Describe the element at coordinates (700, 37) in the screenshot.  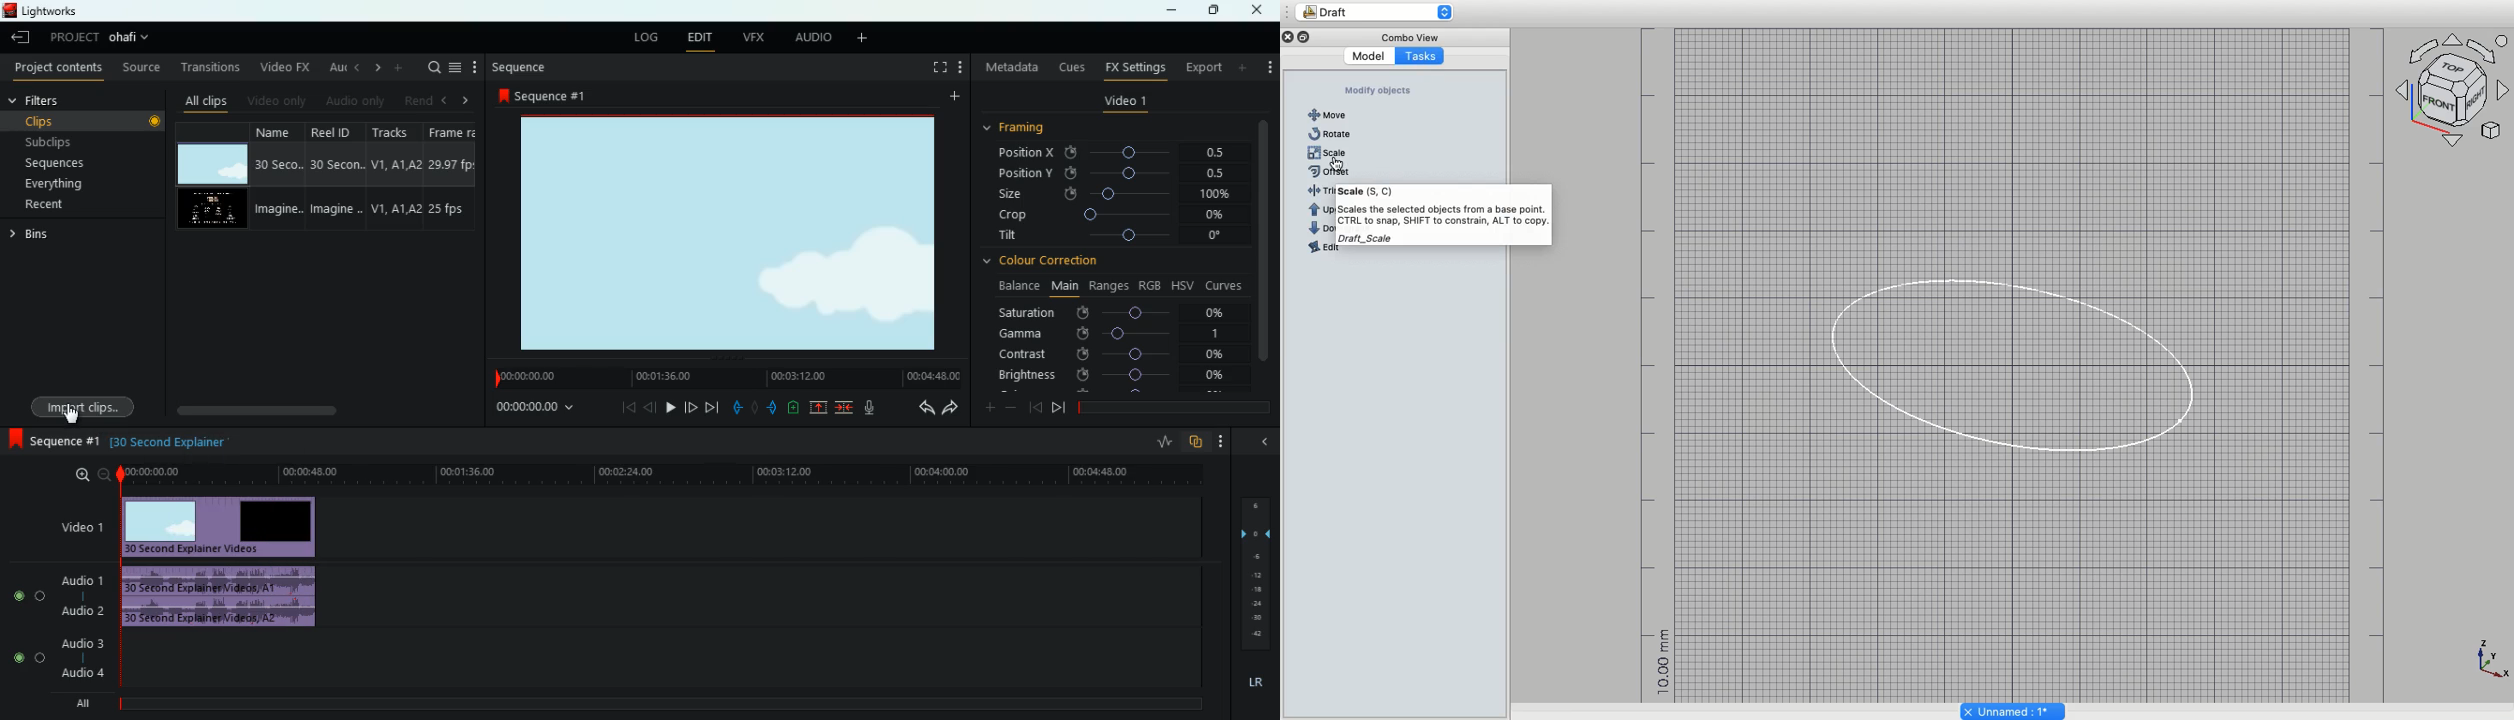
I see `edit` at that location.